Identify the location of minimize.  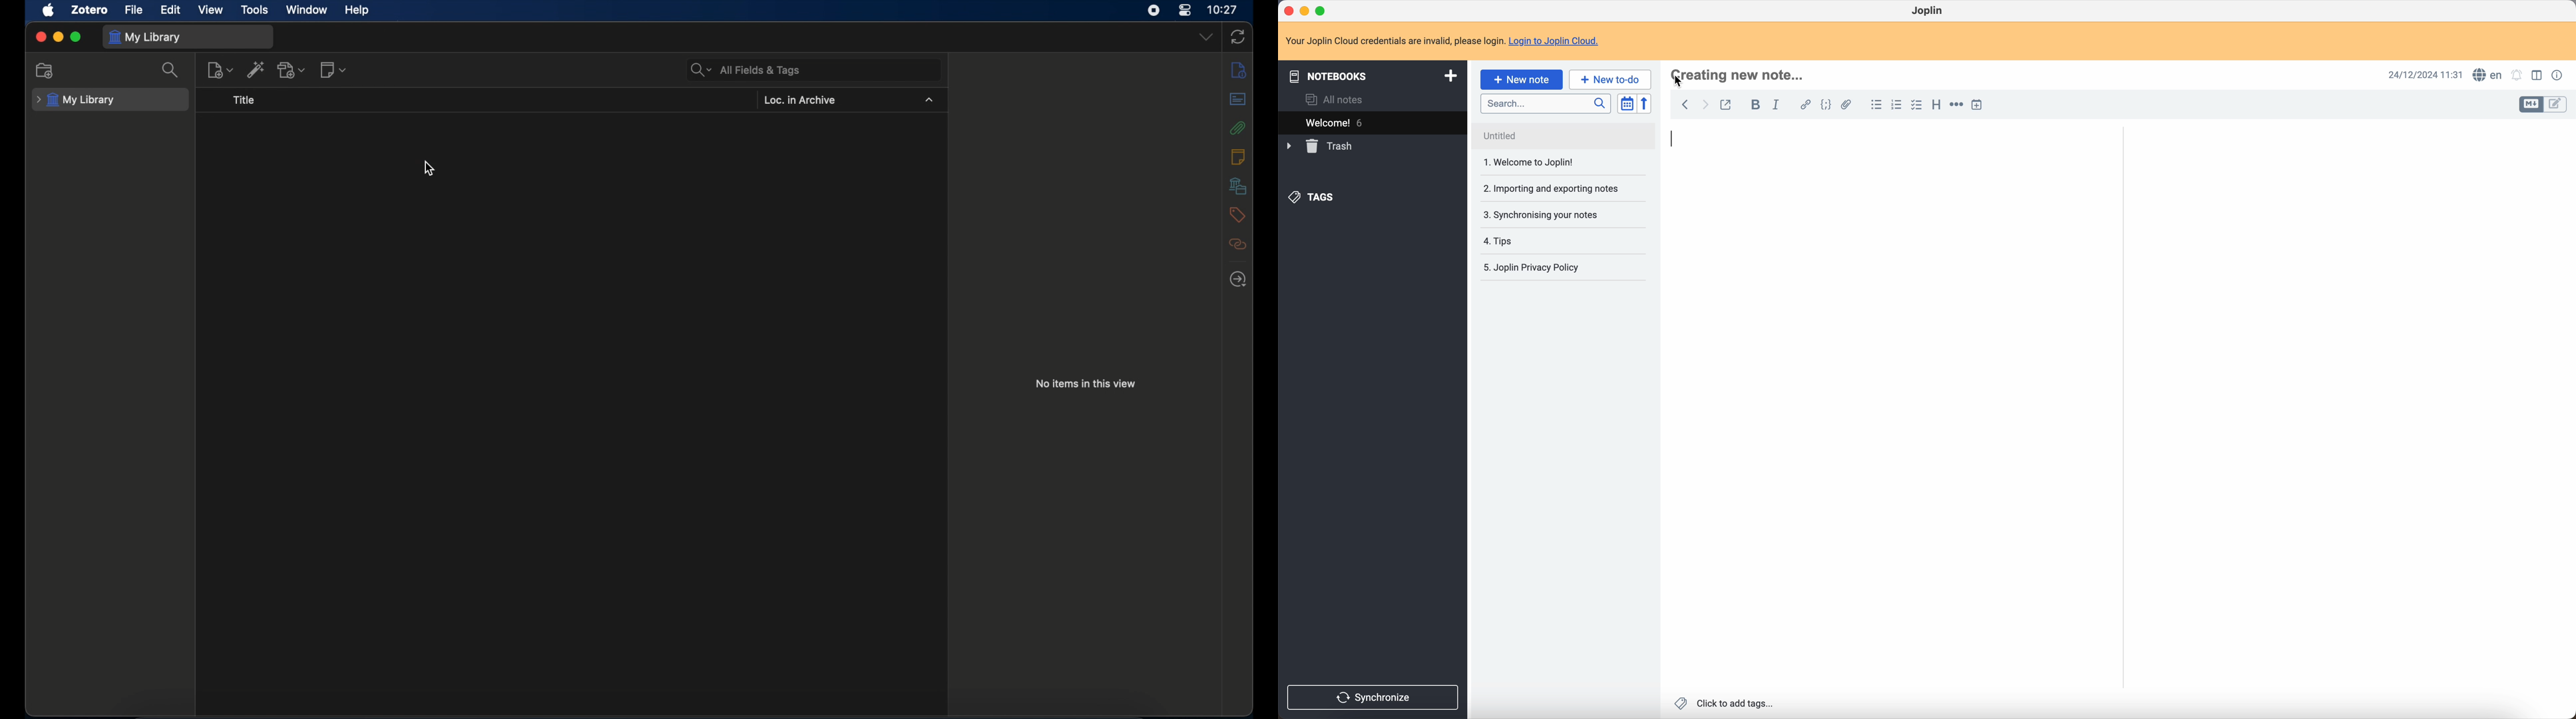
(1305, 10).